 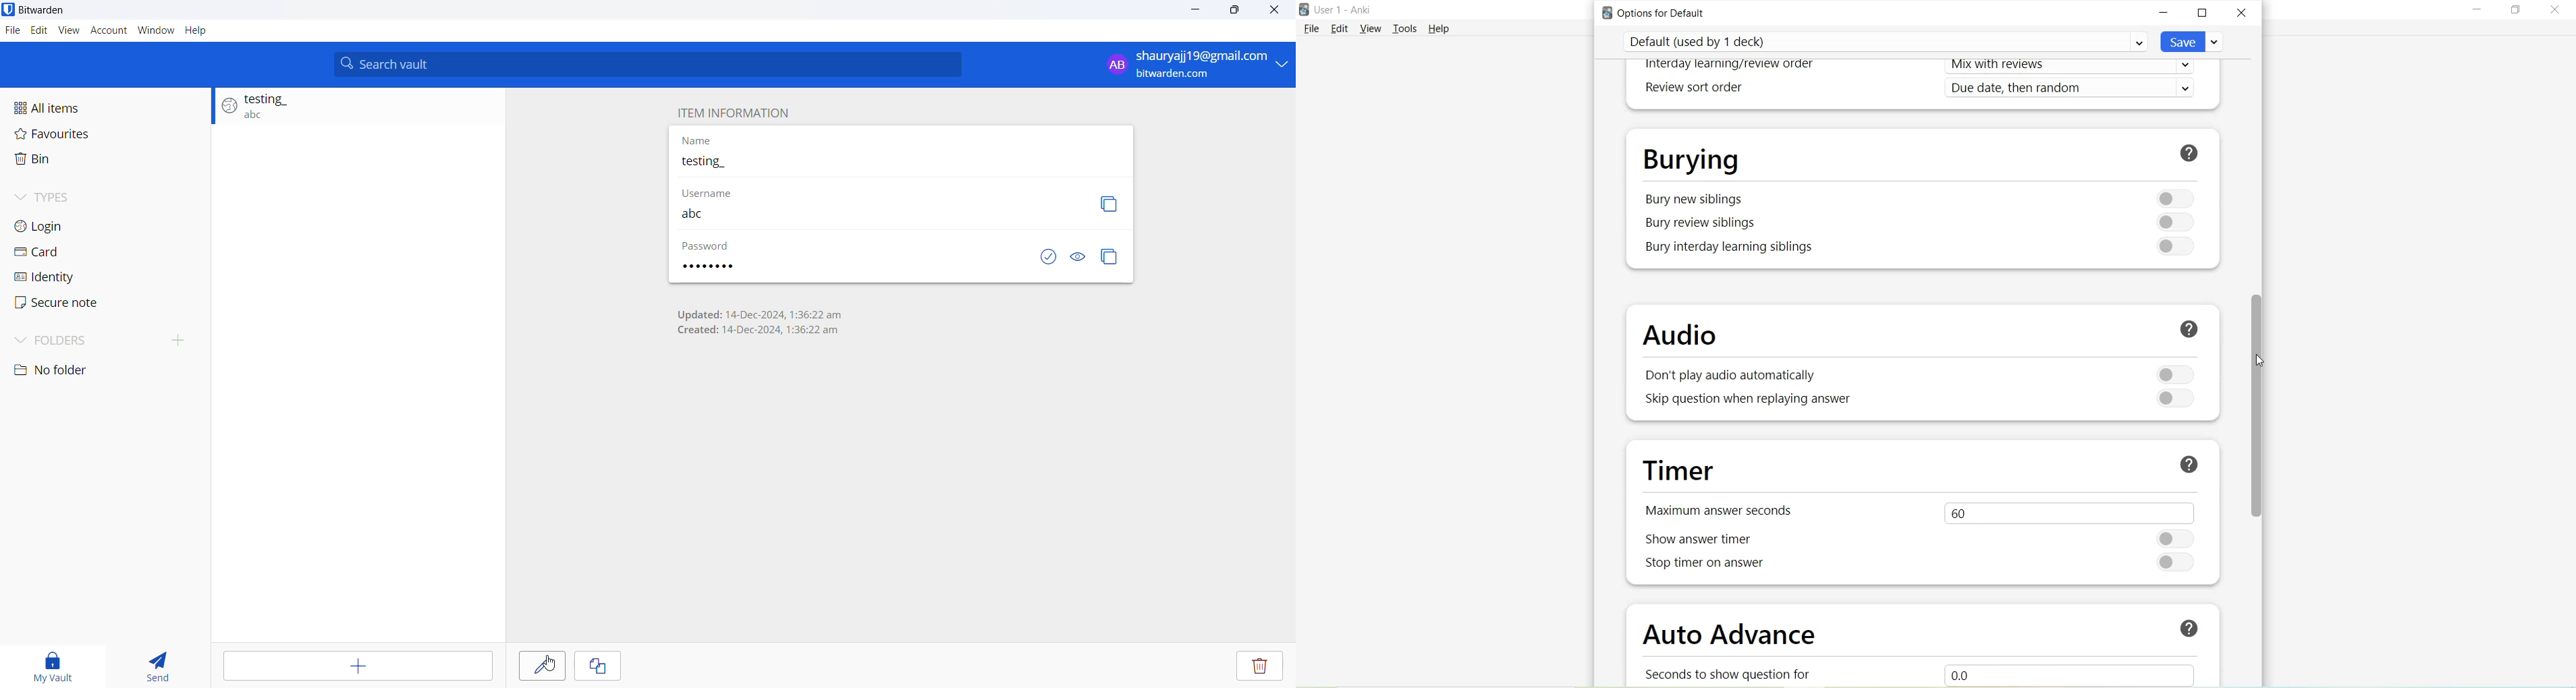 I want to click on View, so click(x=1373, y=28).